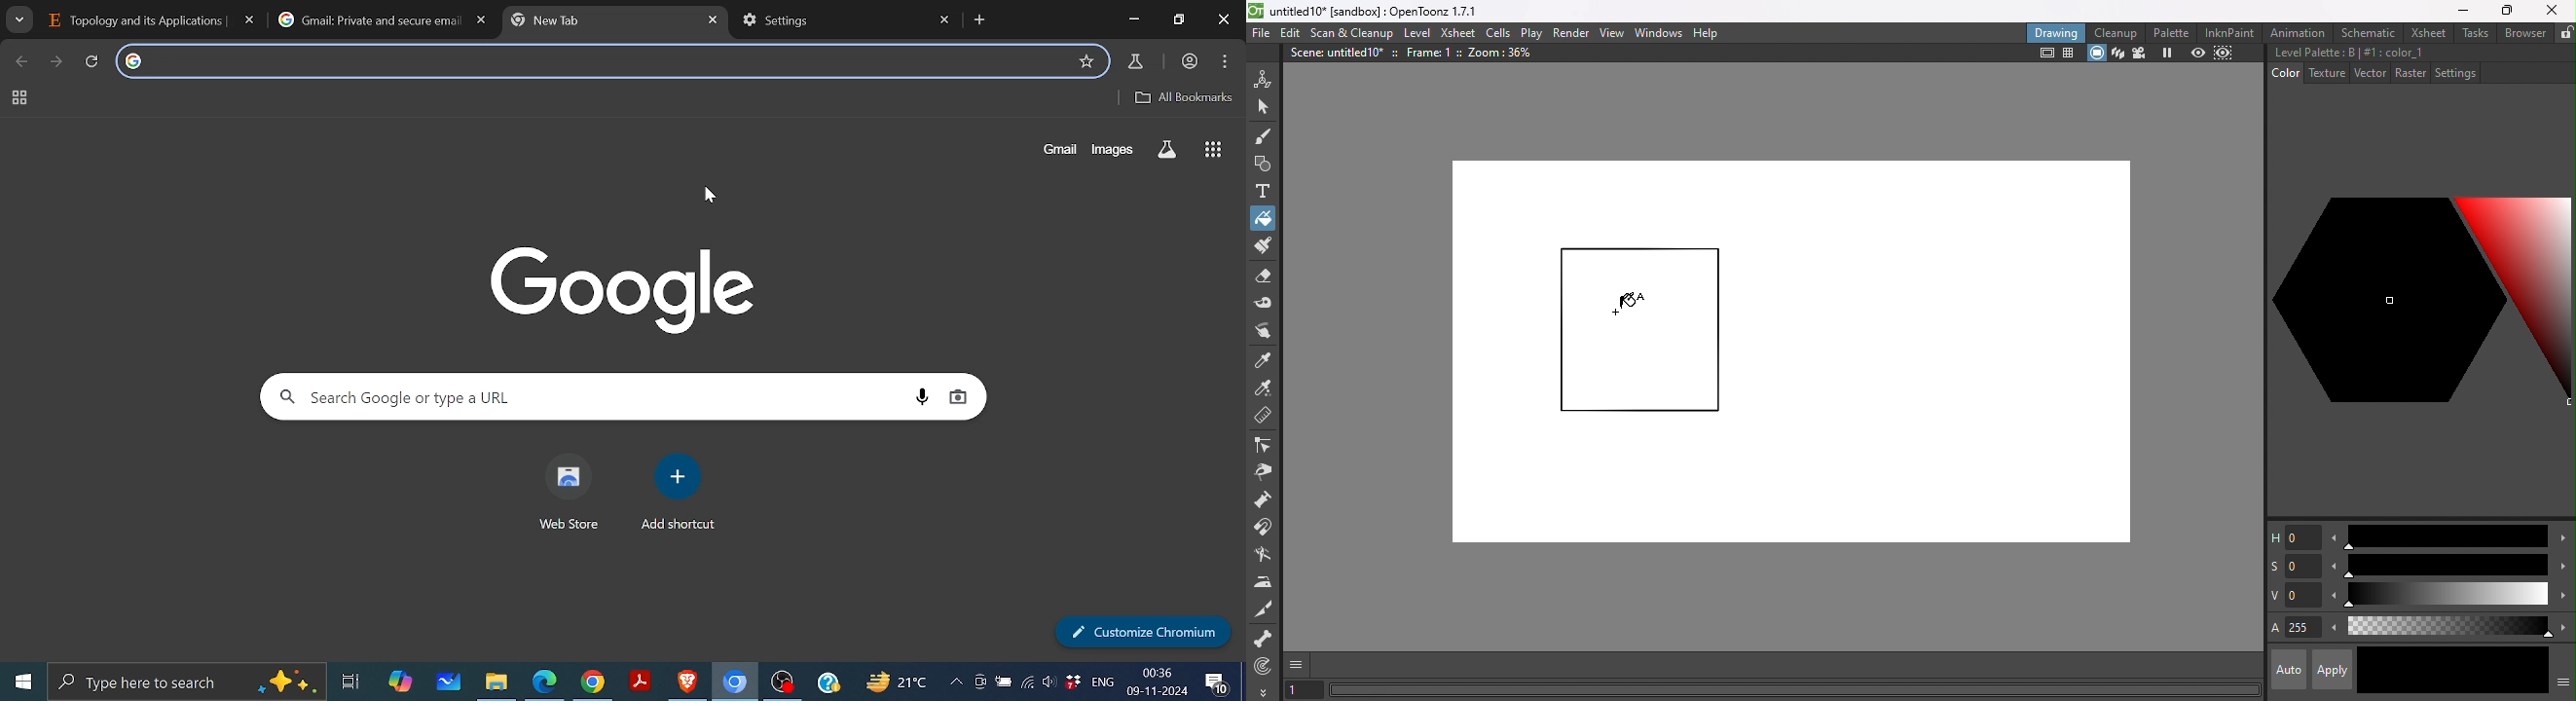  I want to click on sound, so click(1049, 683).